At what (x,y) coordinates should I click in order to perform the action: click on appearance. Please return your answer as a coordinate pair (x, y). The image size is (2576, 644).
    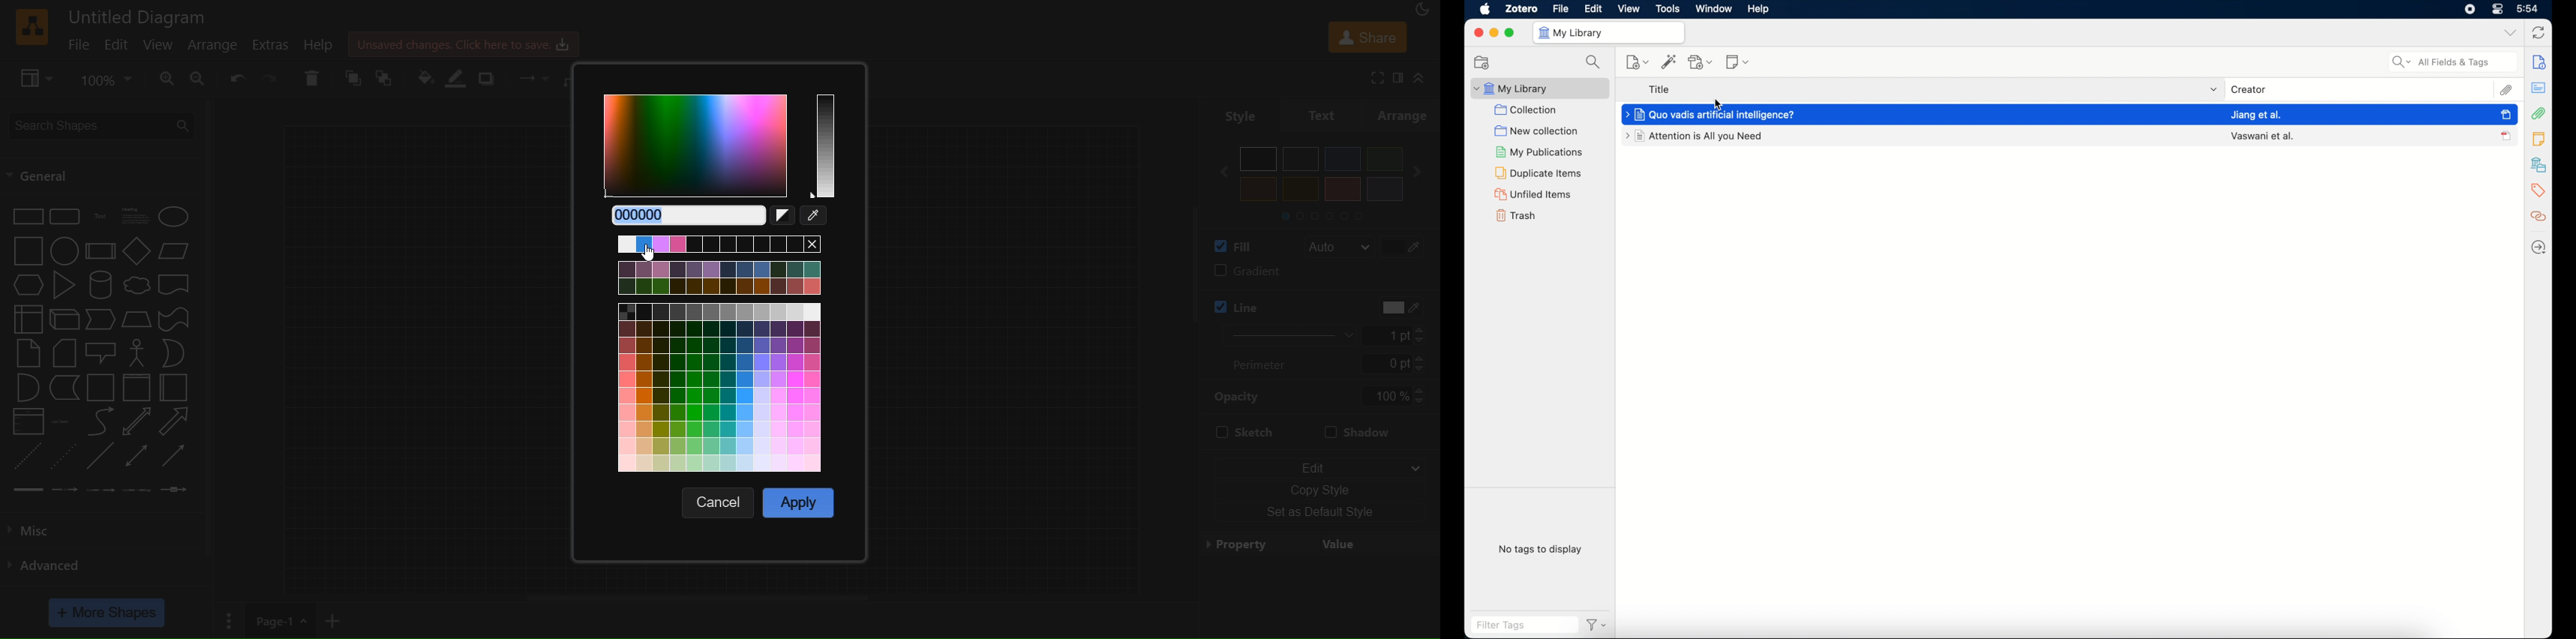
    Looking at the image, I should click on (1426, 11).